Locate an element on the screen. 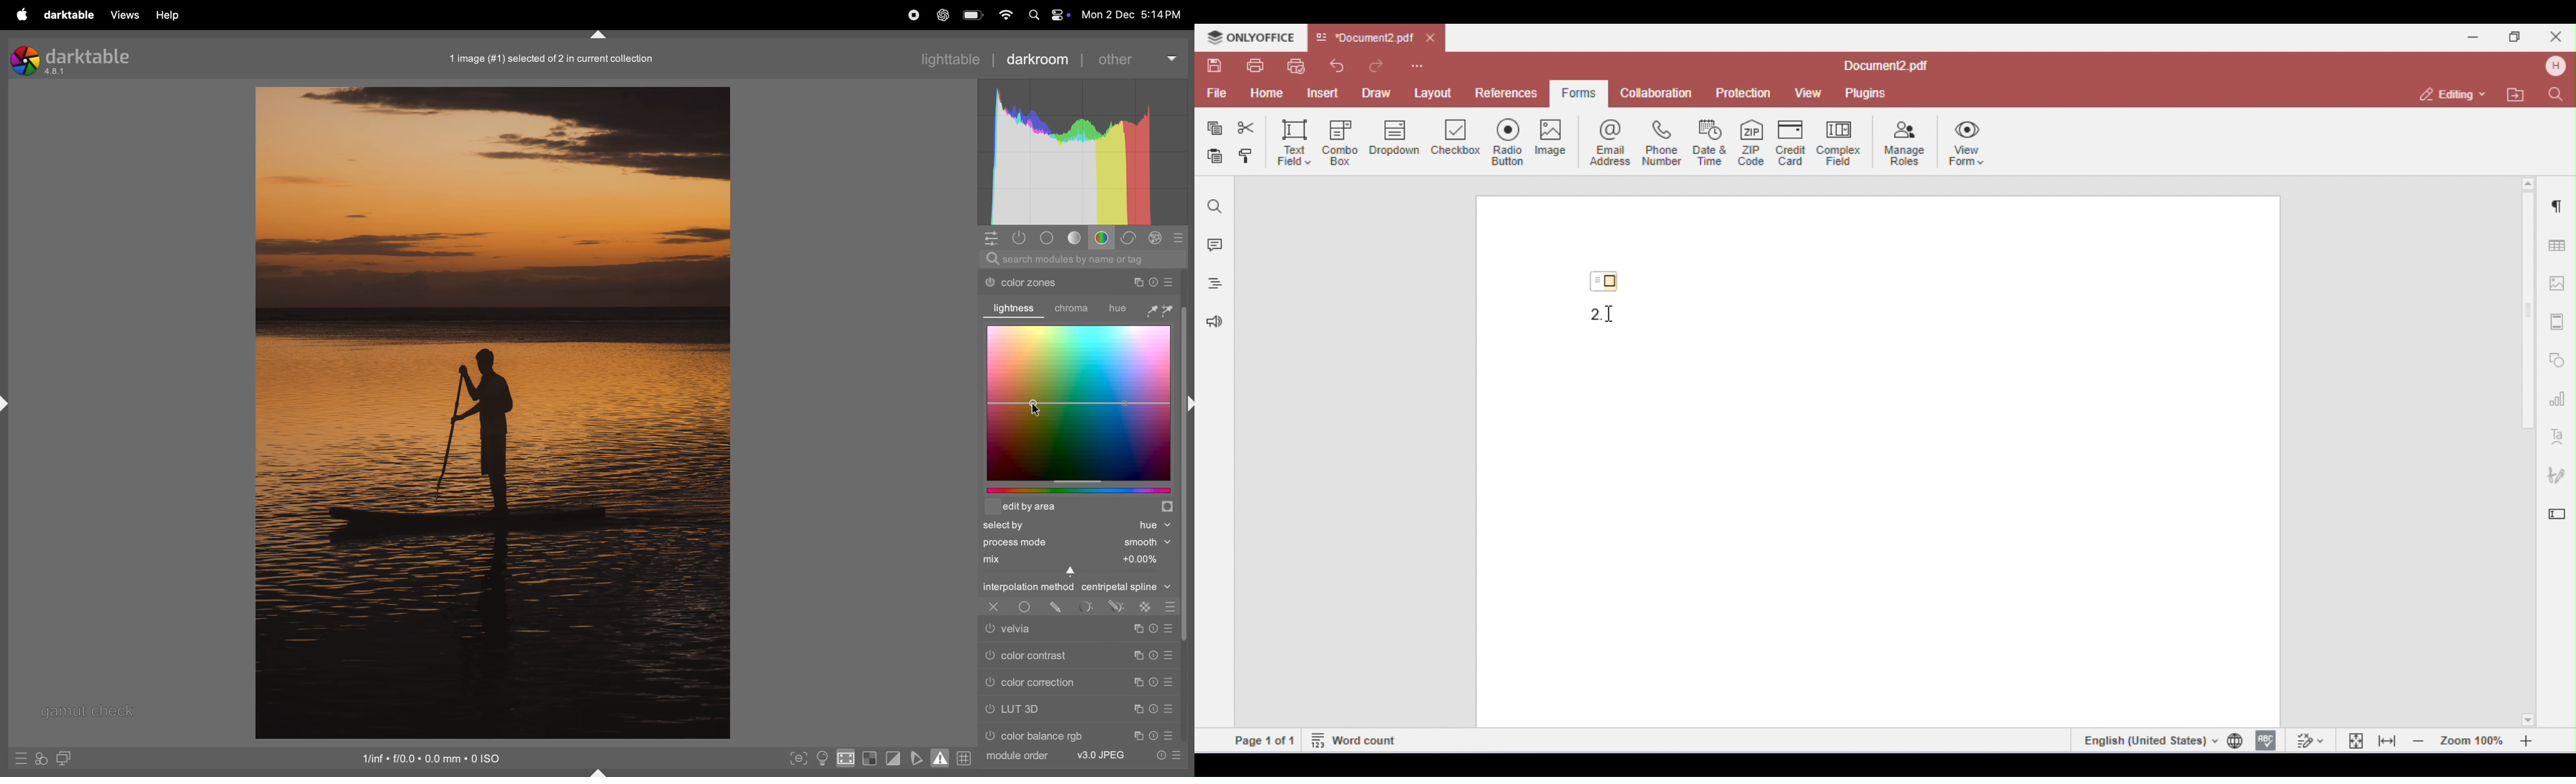 Image resolution: width=2576 pixels, height=784 pixels.  is located at coordinates (1056, 607).